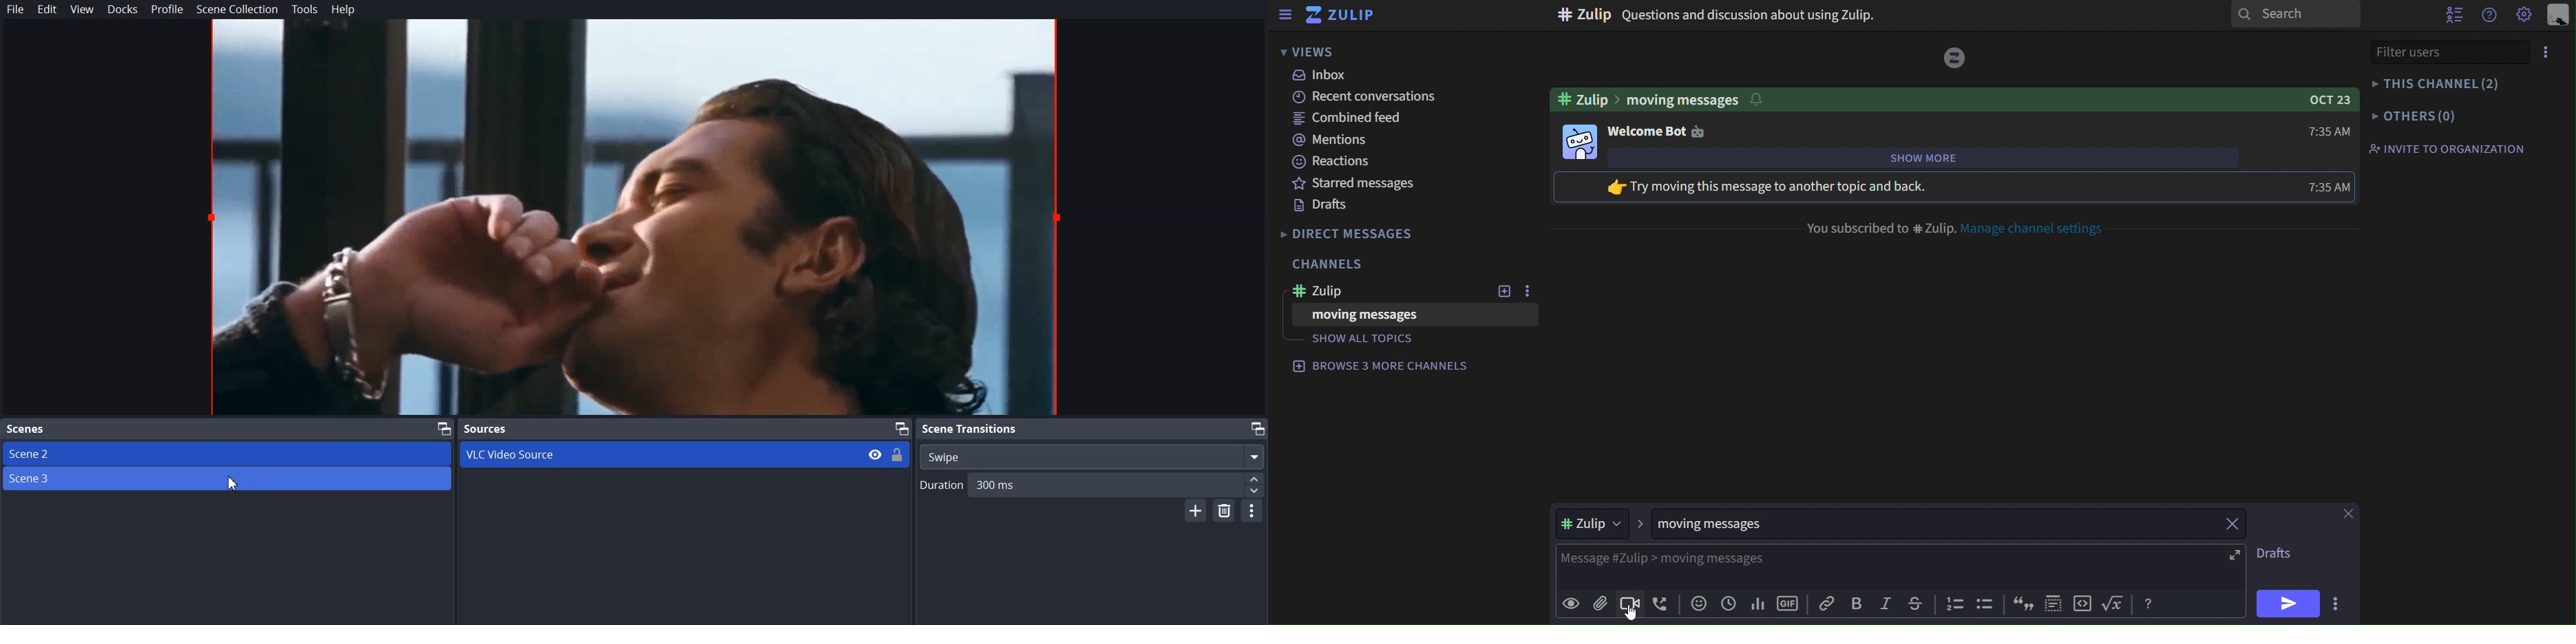 The image size is (2576, 644). Describe the element at coordinates (1285, 15) in the screenshot. I see `sidebar` at that location.